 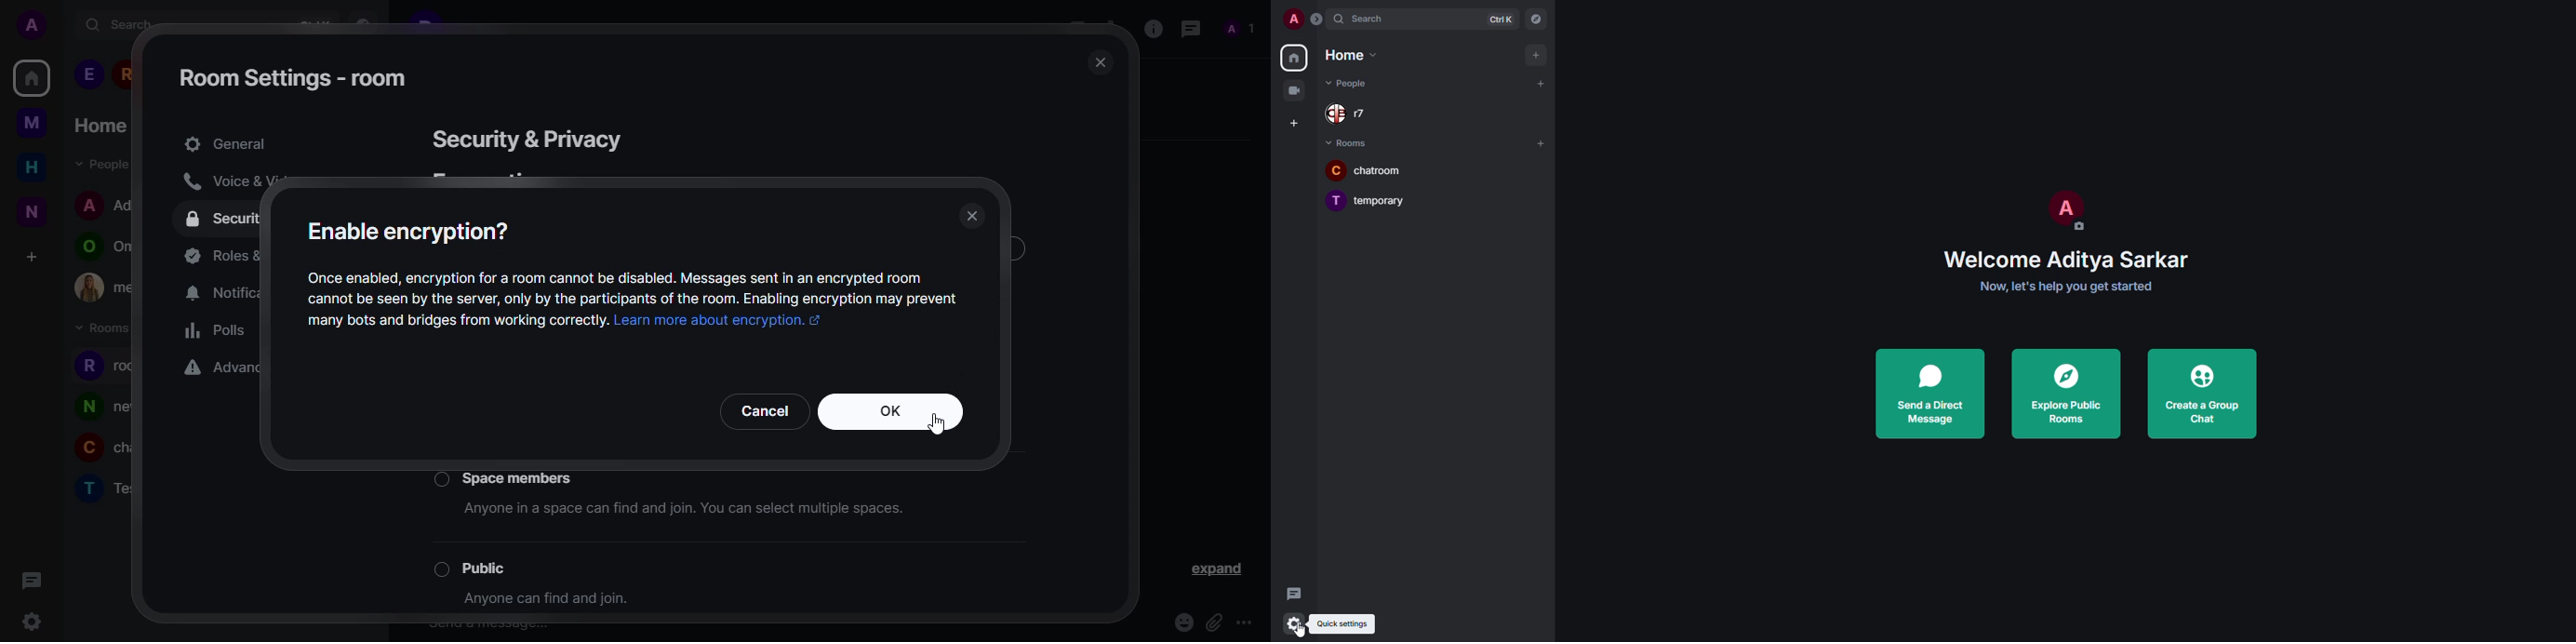 I want to click on home, so click(x=100, y=126).